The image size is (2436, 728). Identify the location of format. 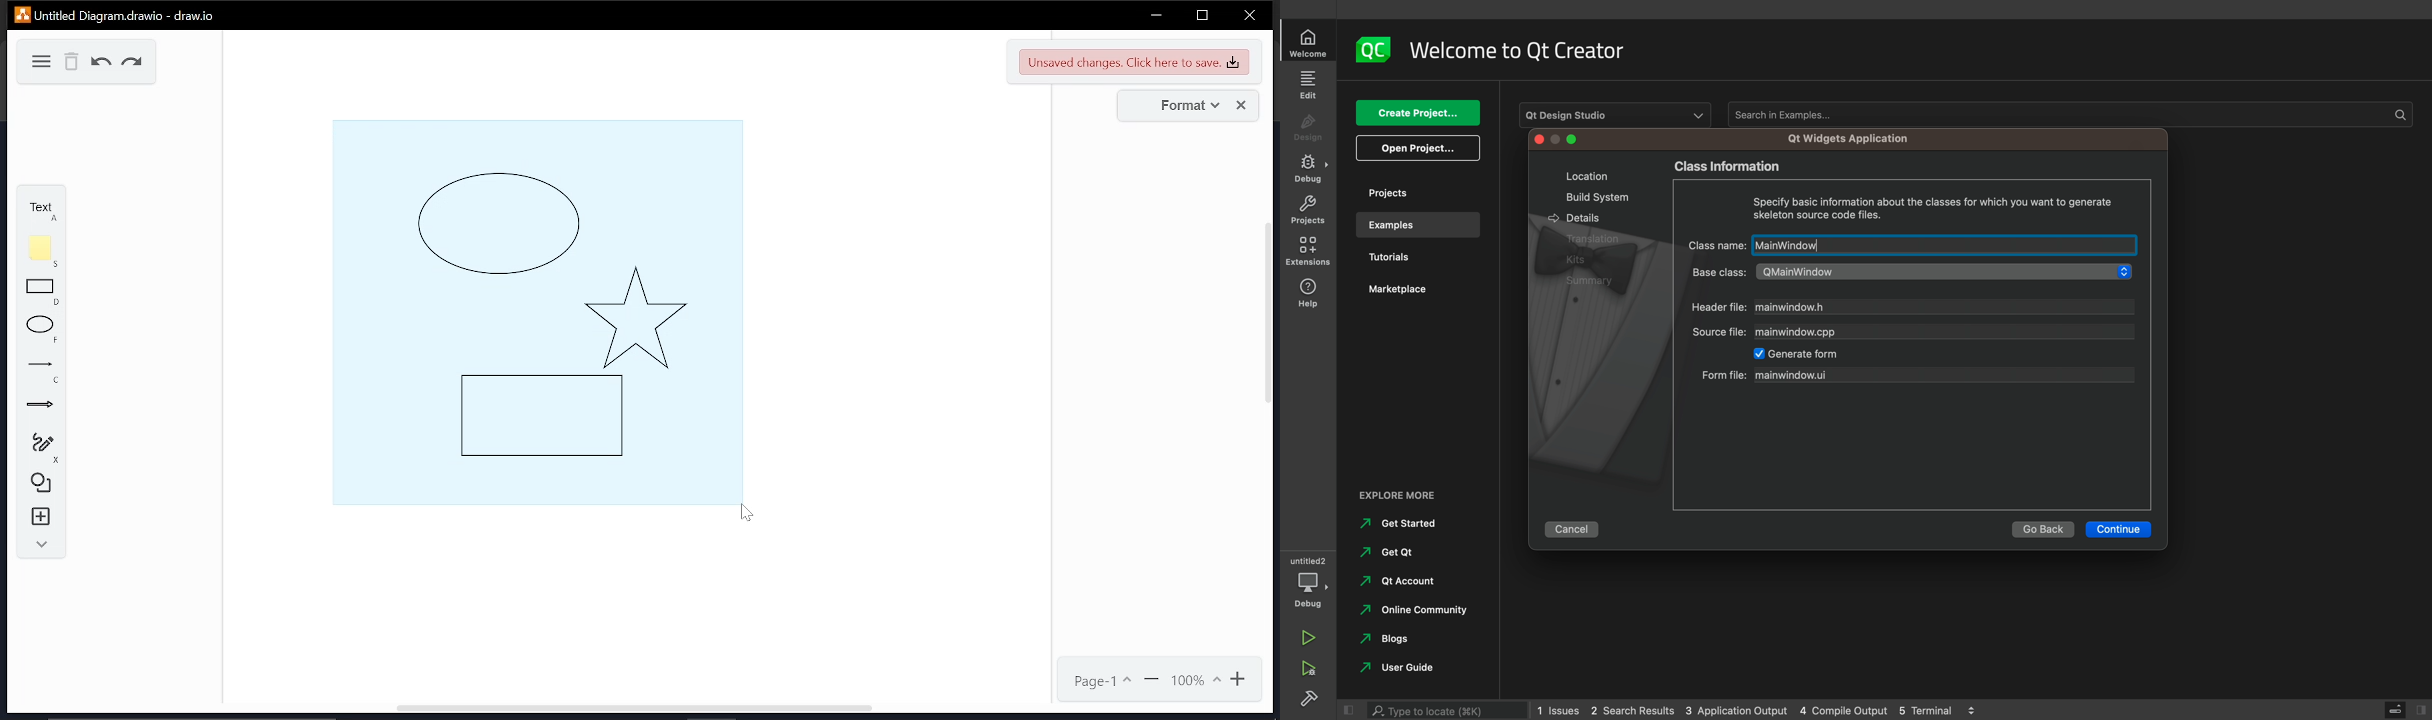
(1185, 106).